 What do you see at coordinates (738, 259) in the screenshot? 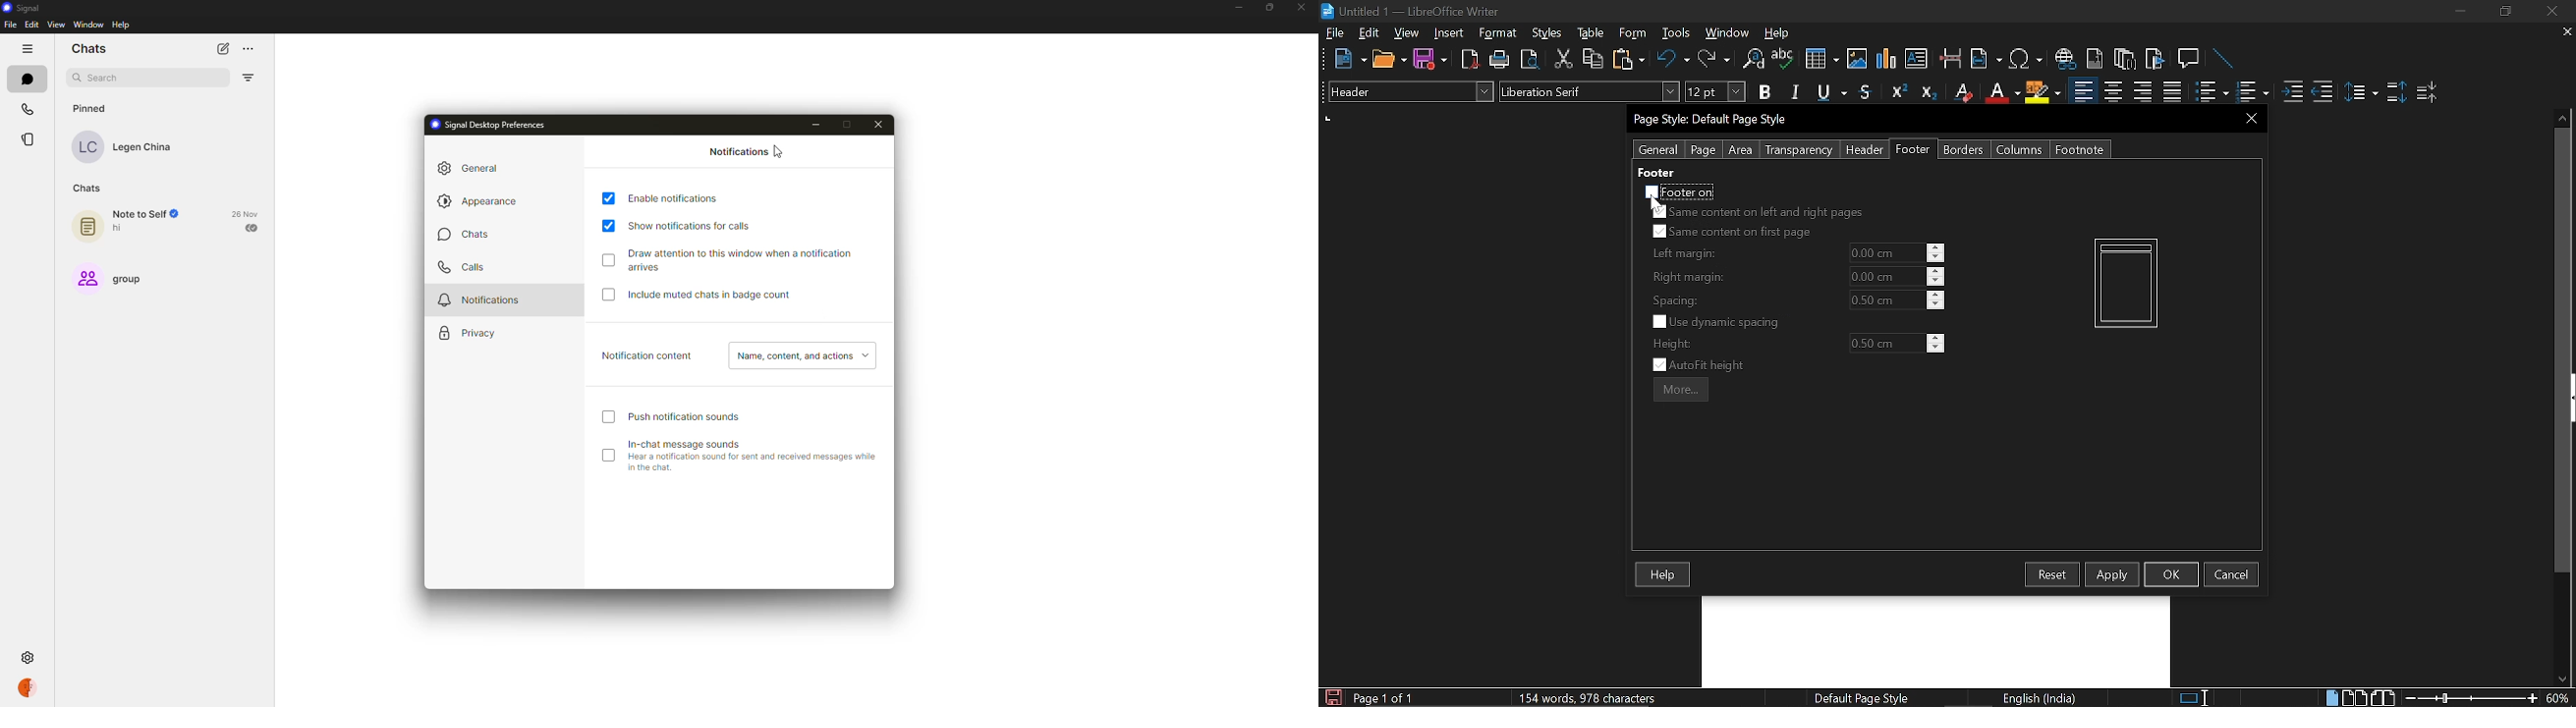
I see `draw attention to this window when notification arrives` at bounding box center [738, 259].